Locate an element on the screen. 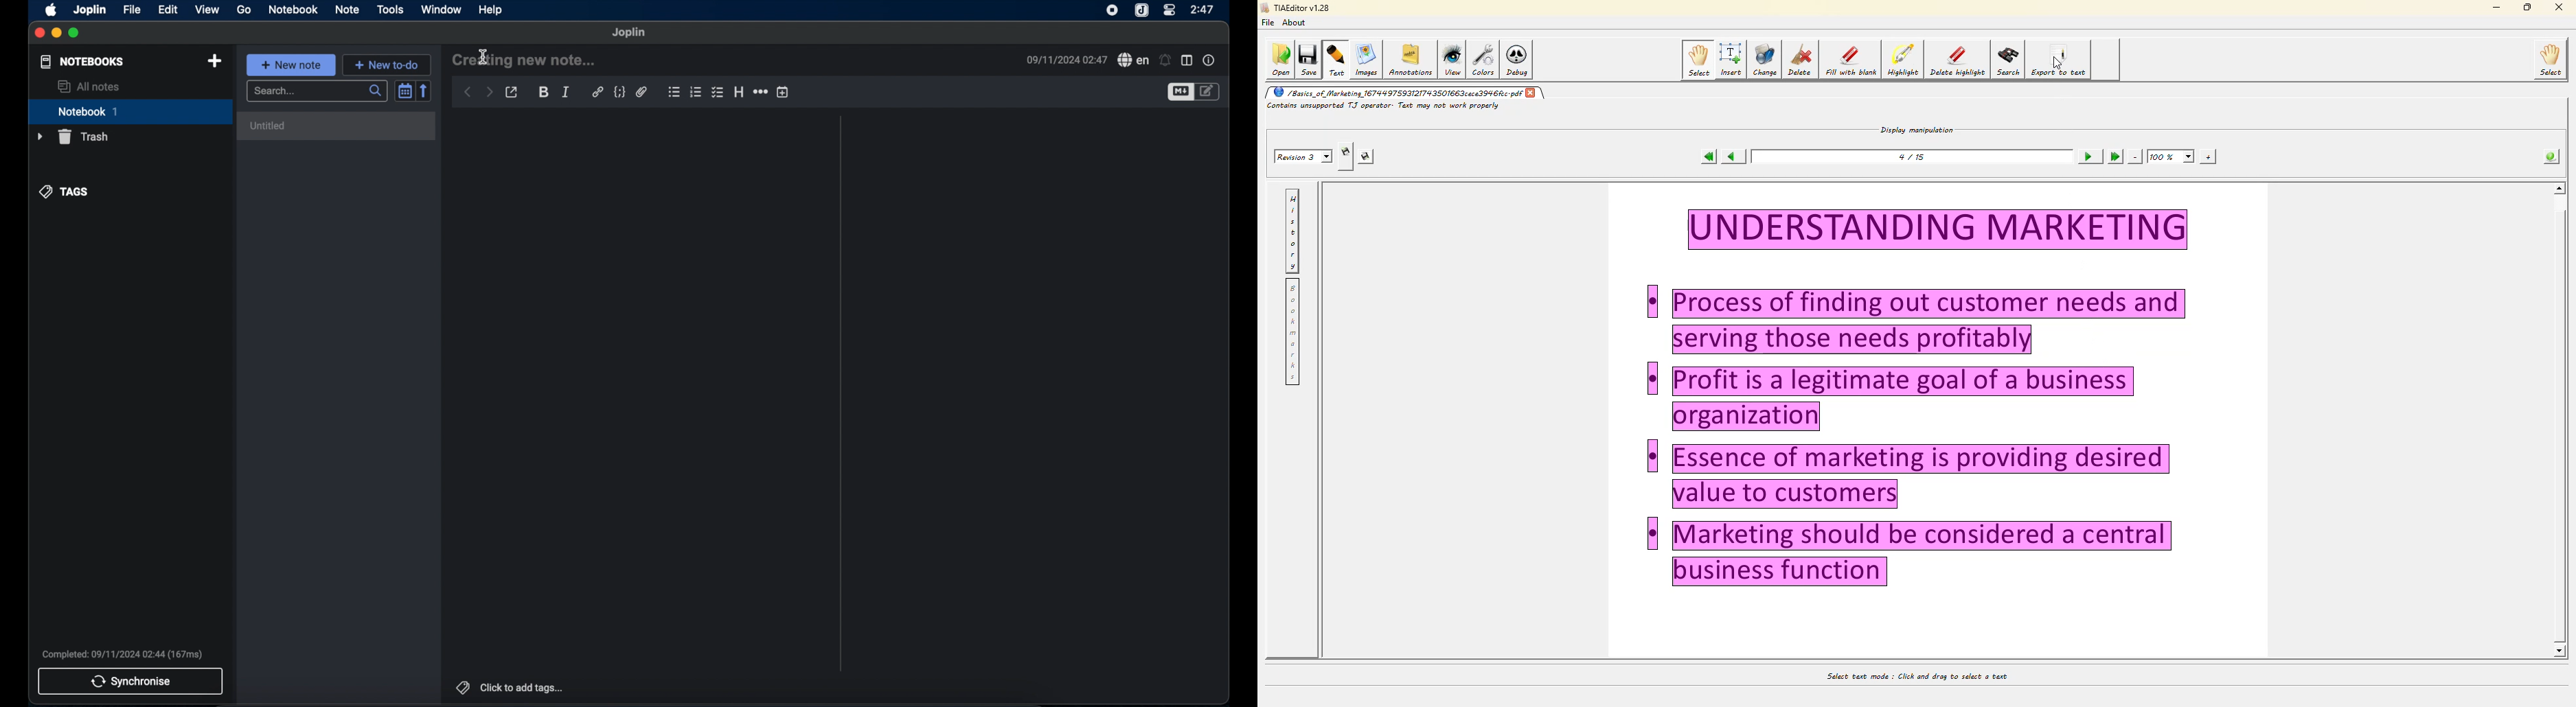  creating new note... is located at coordinates (527, 60).